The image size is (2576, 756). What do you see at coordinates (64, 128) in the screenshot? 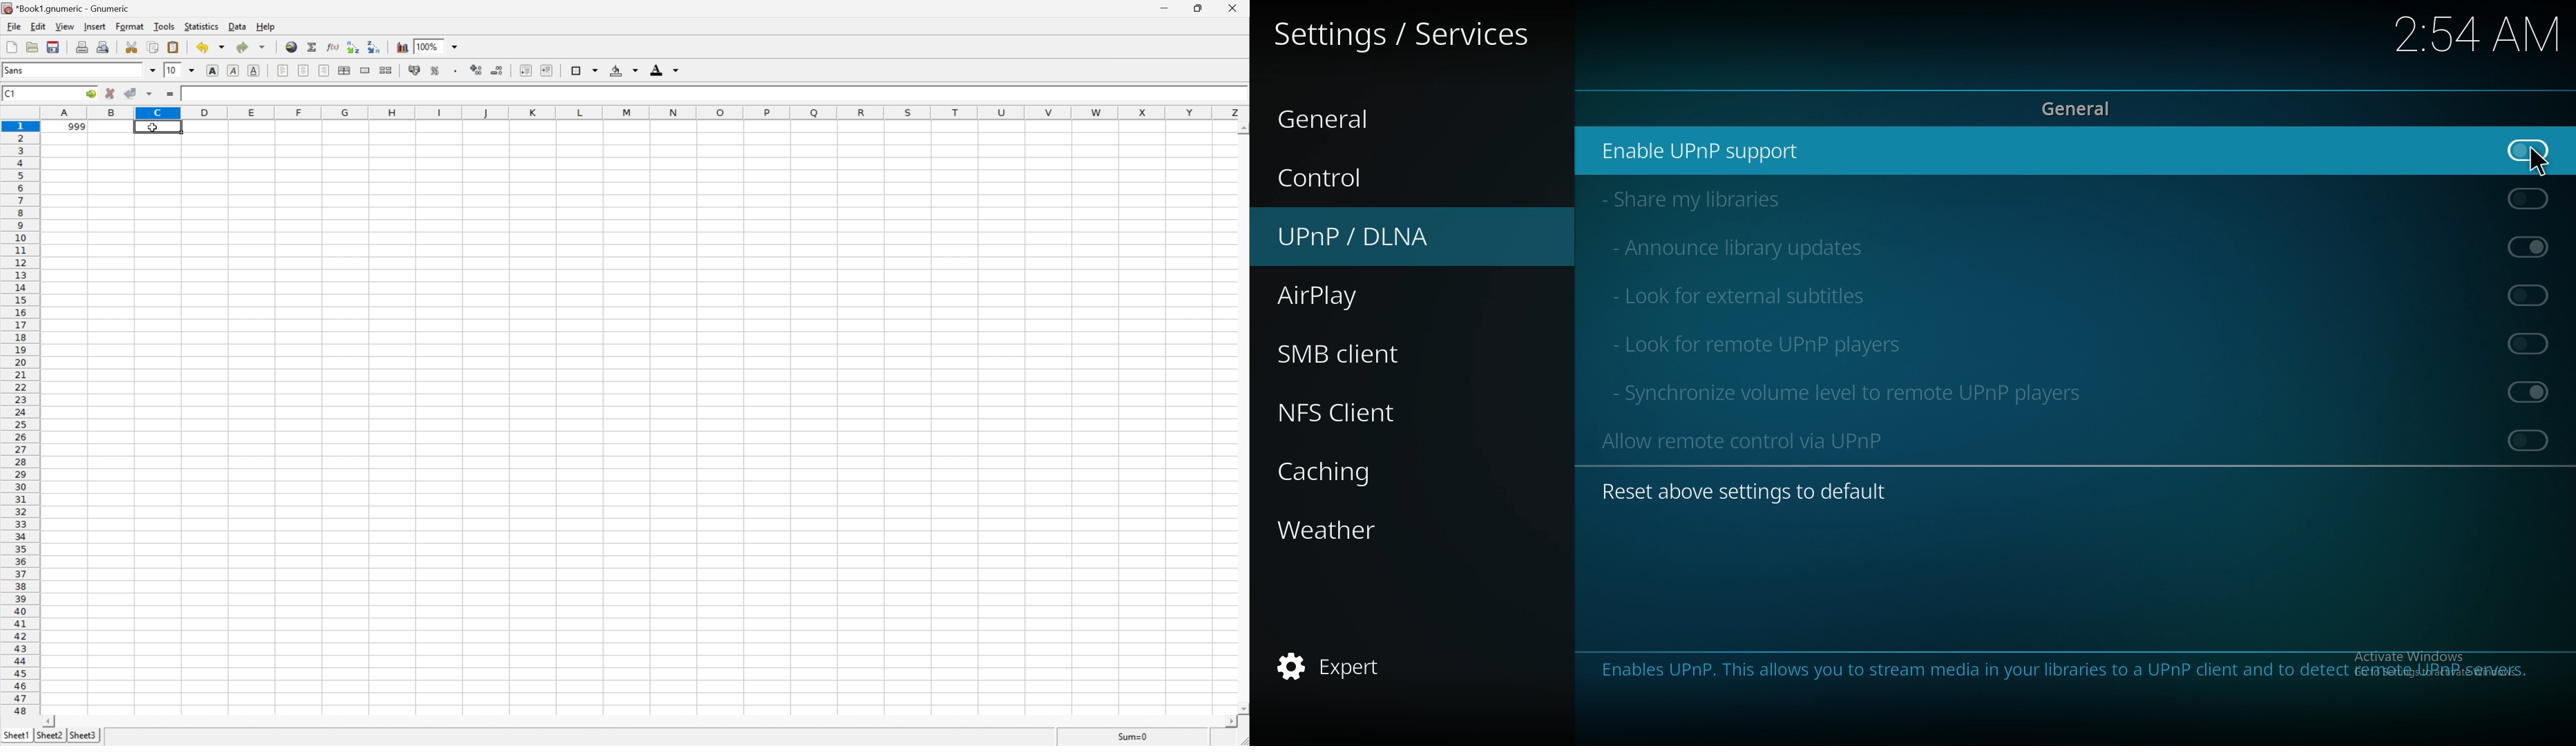
I see `999` at bounding box center [64, 128].